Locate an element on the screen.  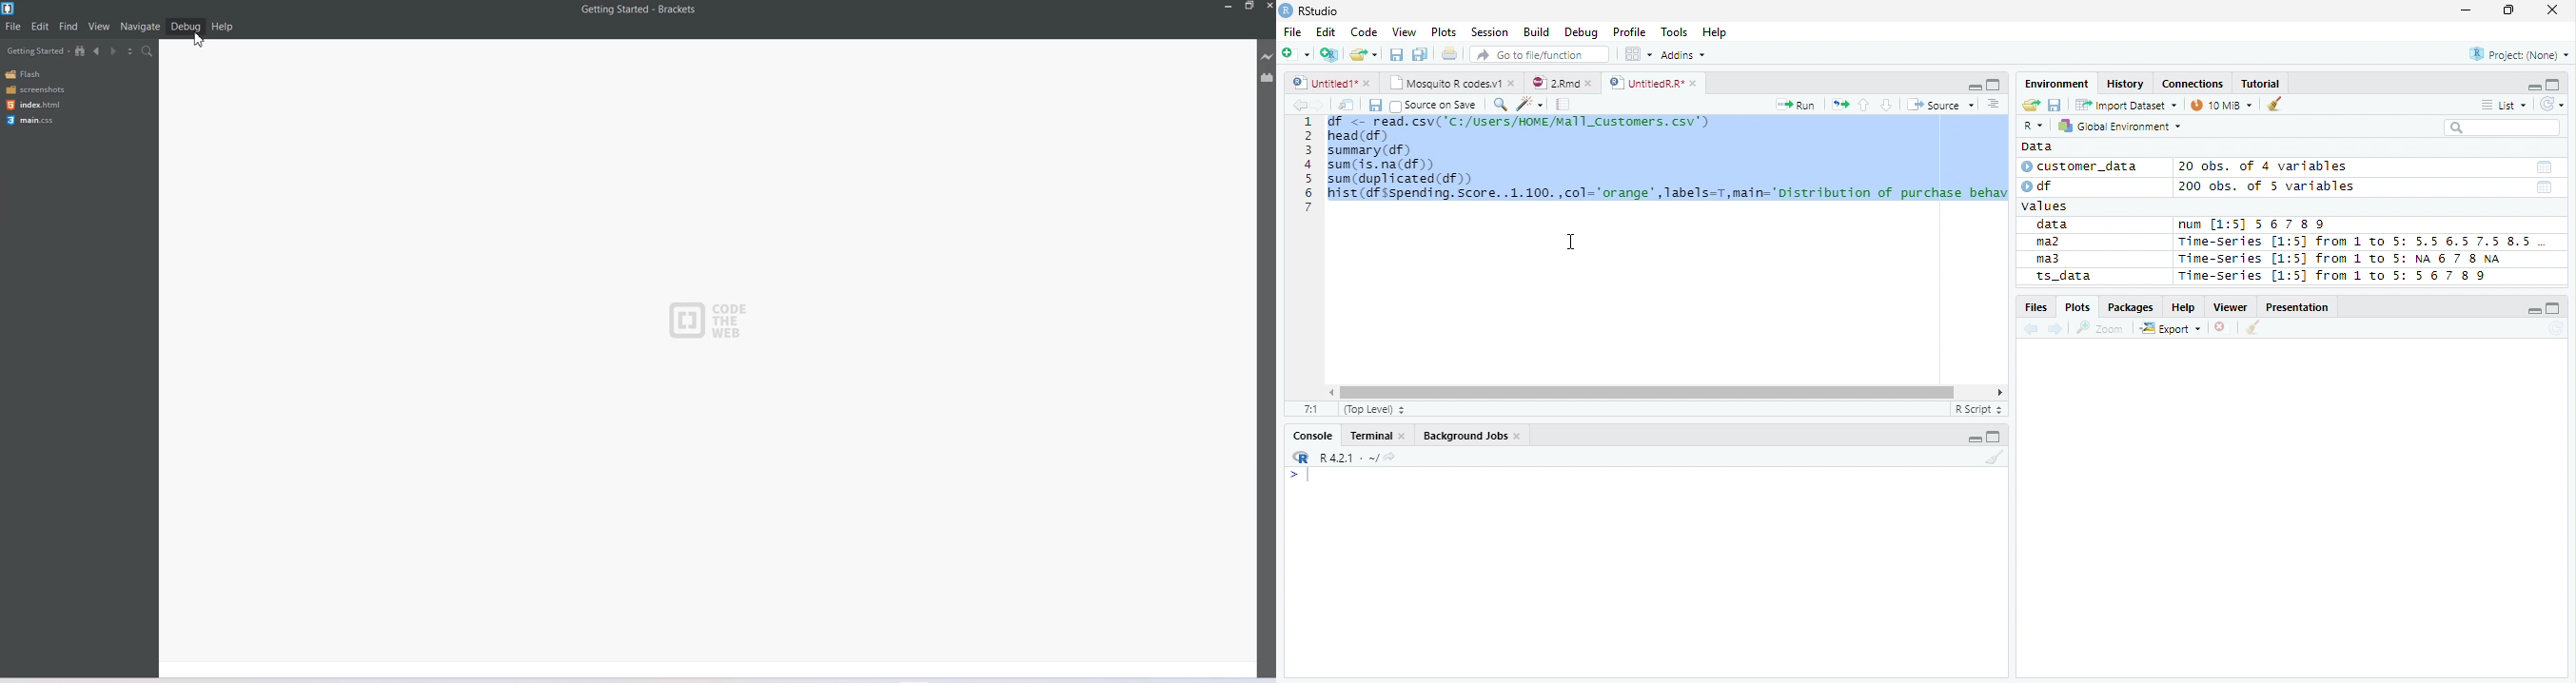
Compile Report is located at coordinates (1563, 105).